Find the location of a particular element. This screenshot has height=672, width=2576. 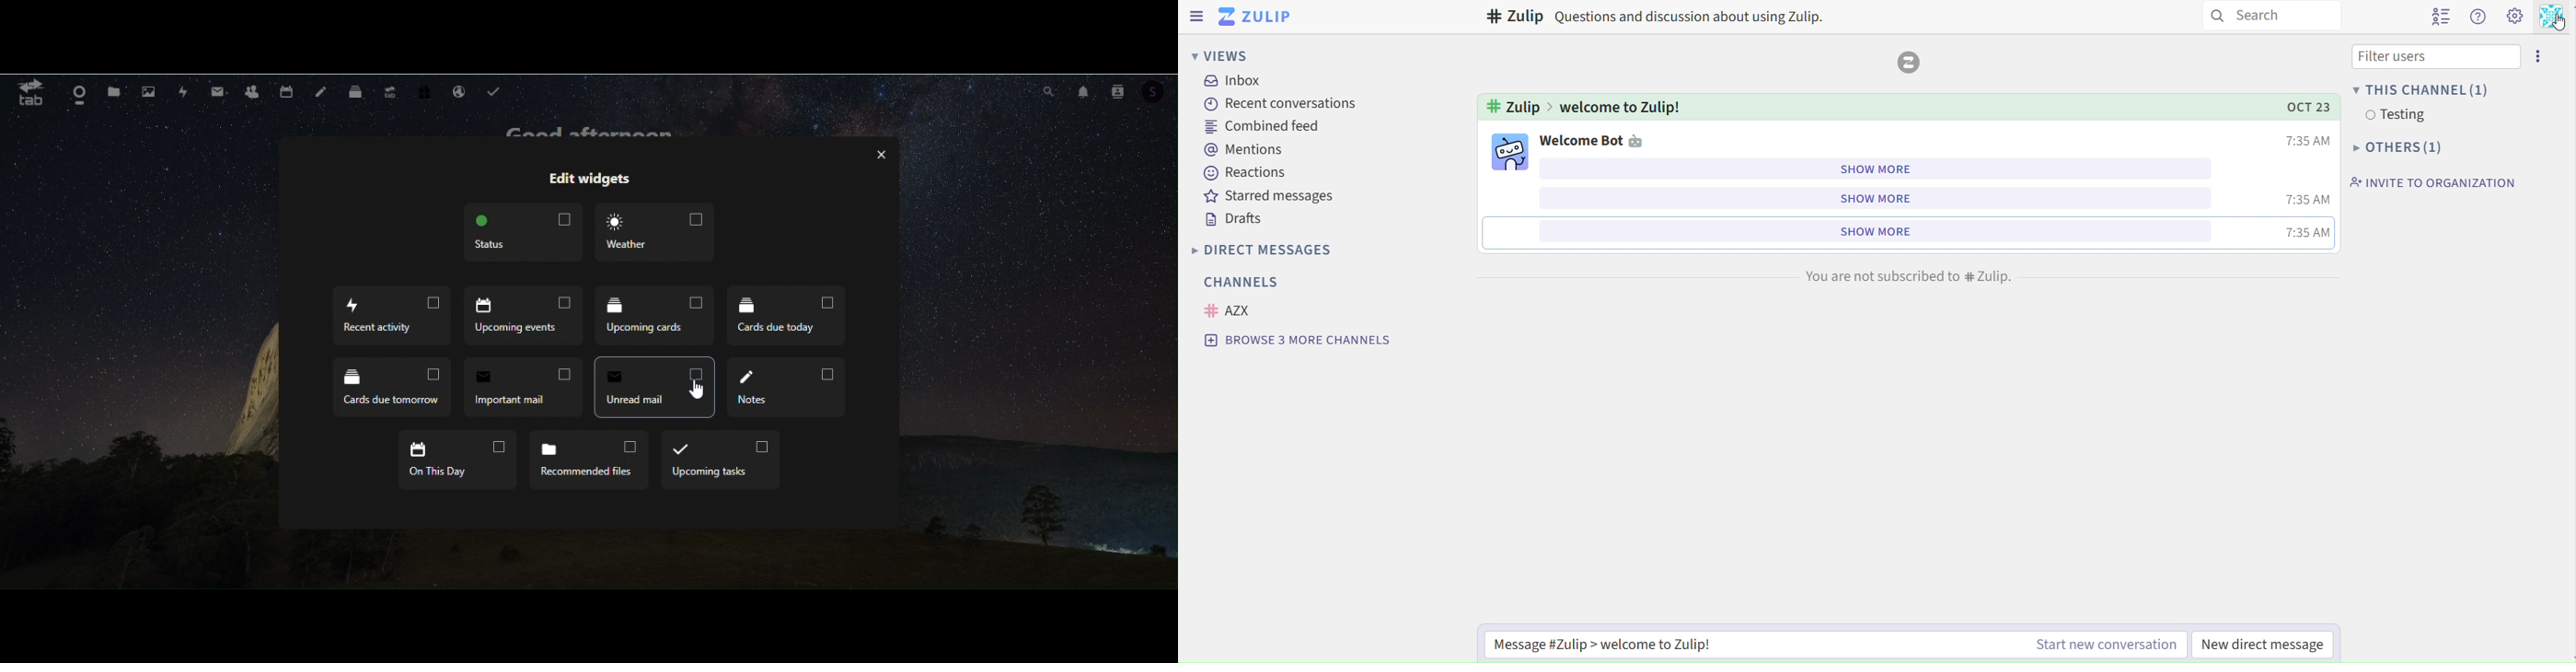

image is located at coordinates (1911, 62).